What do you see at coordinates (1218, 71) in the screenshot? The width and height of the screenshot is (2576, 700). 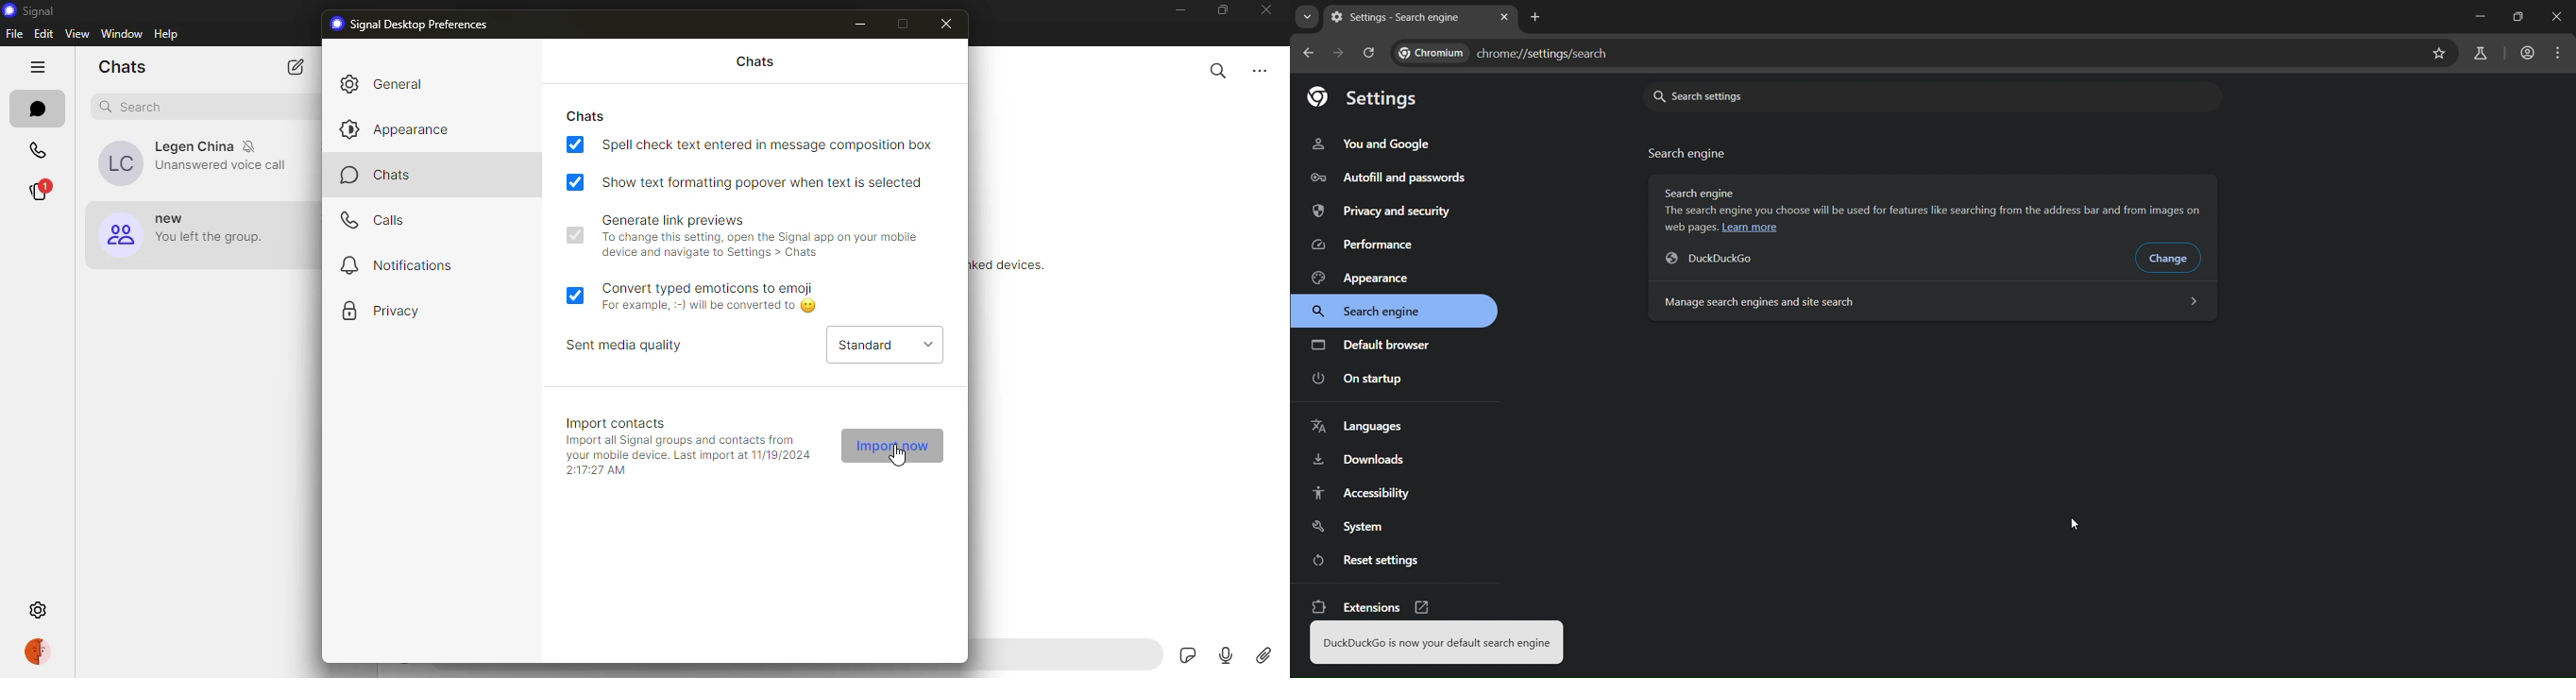 I see `search` at bounding box center [1218, 71].